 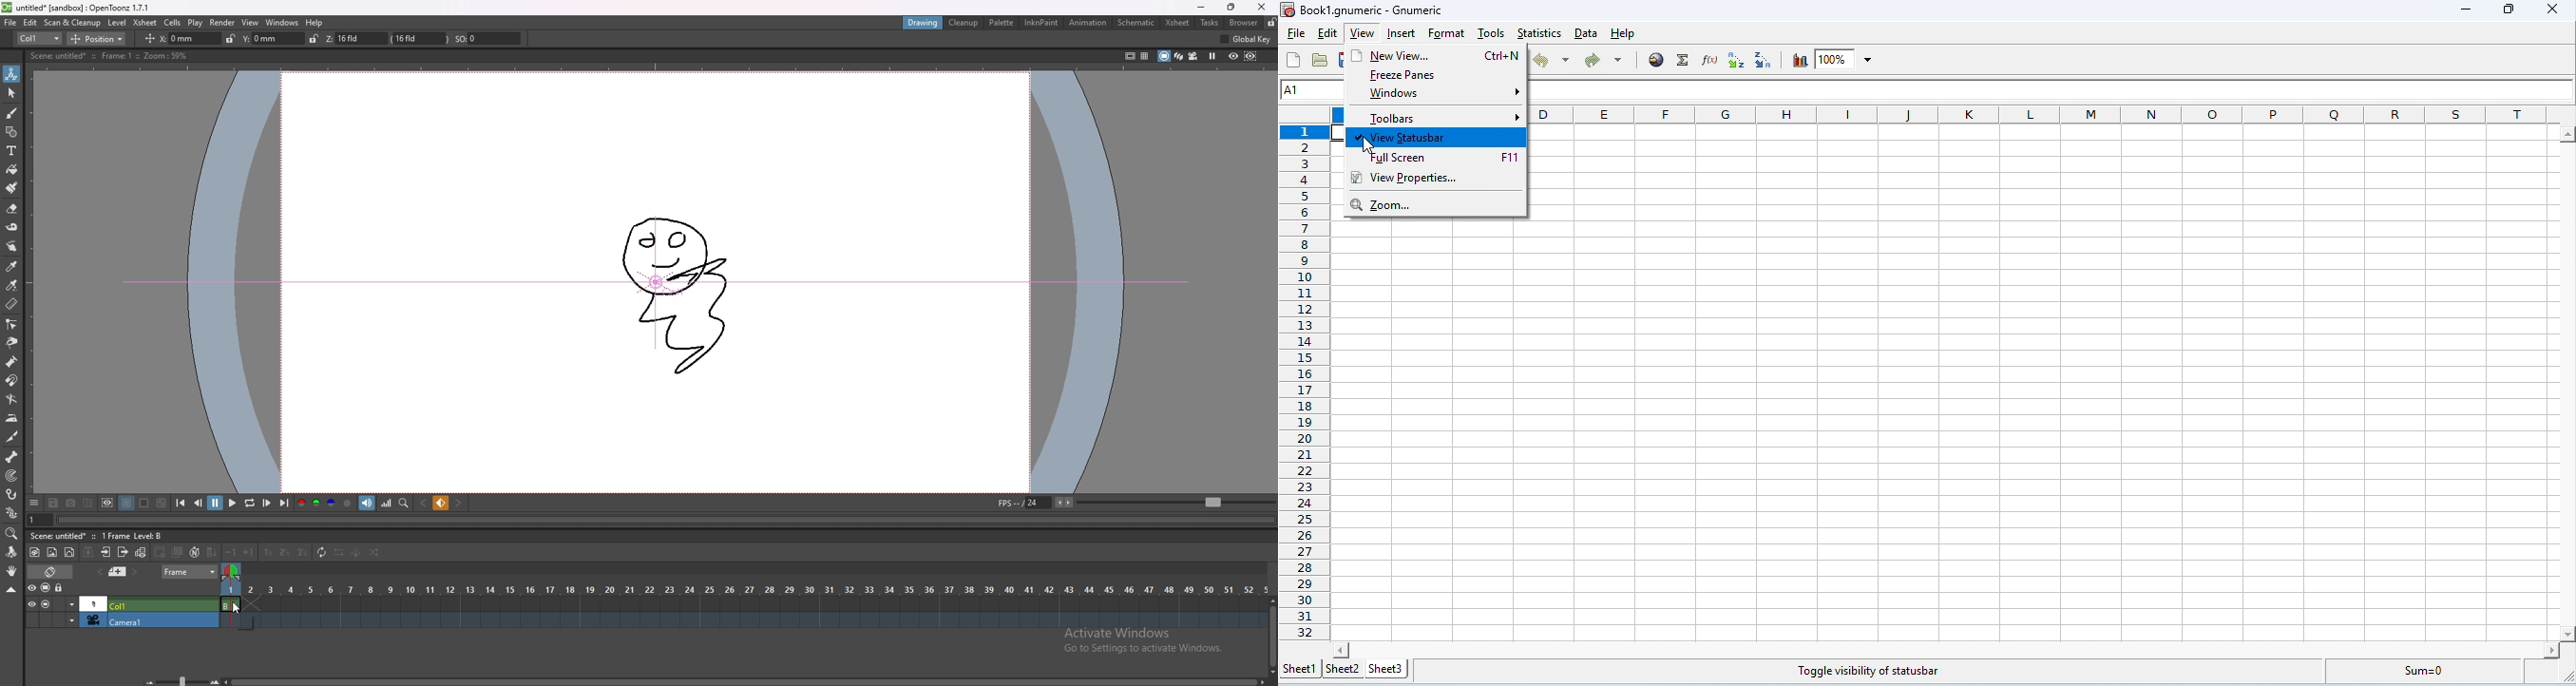 What do you see at coordinates (2567, 383) in the screenshot?
I see `vertical slider` at bounding box center [2567, 383].